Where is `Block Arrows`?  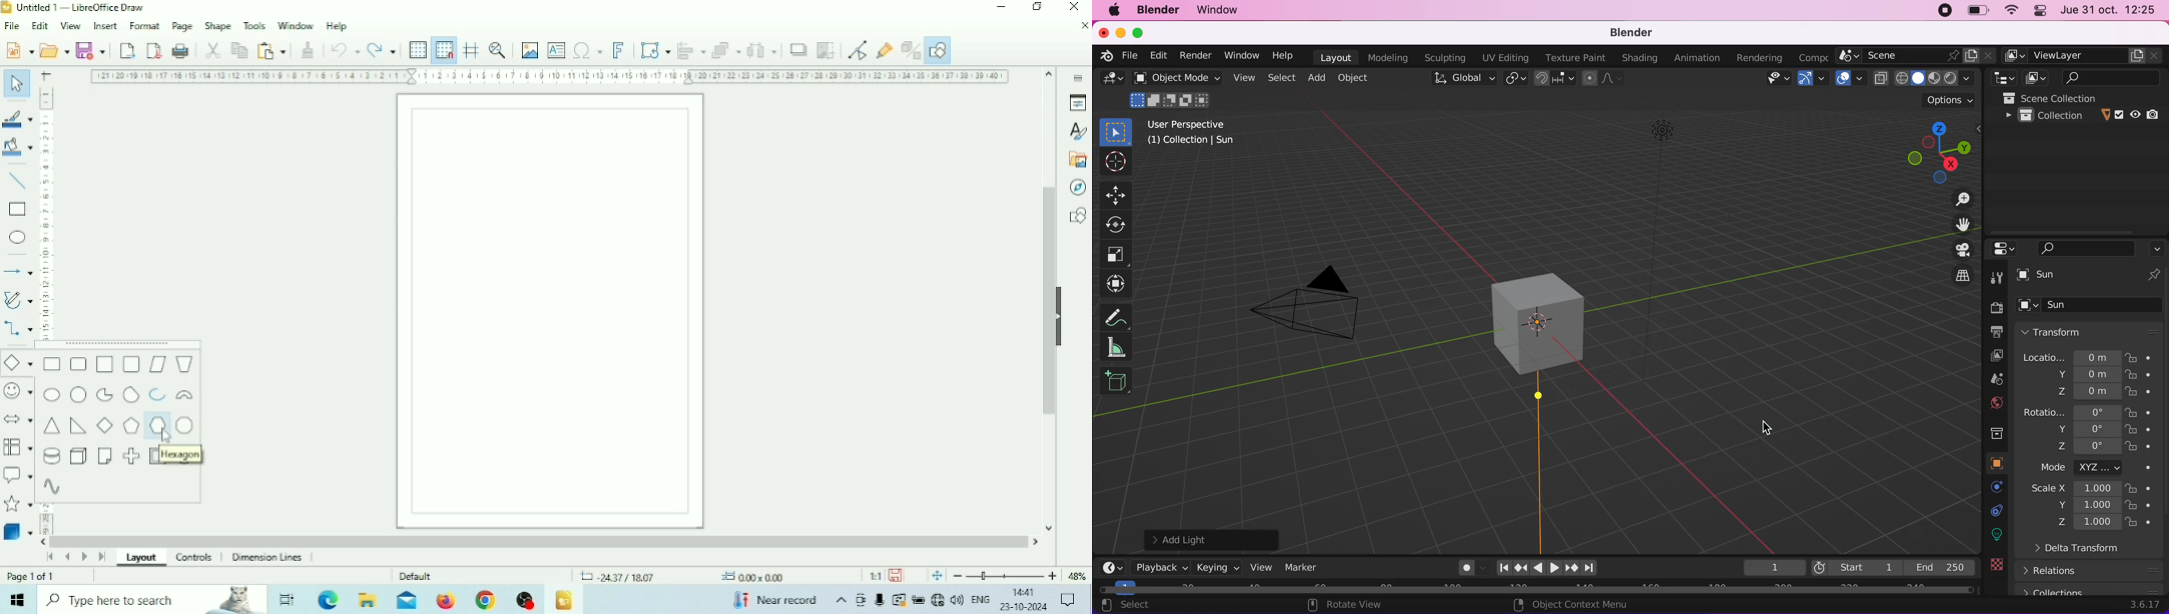
Block Arrows is located at coordinates (18, 418).